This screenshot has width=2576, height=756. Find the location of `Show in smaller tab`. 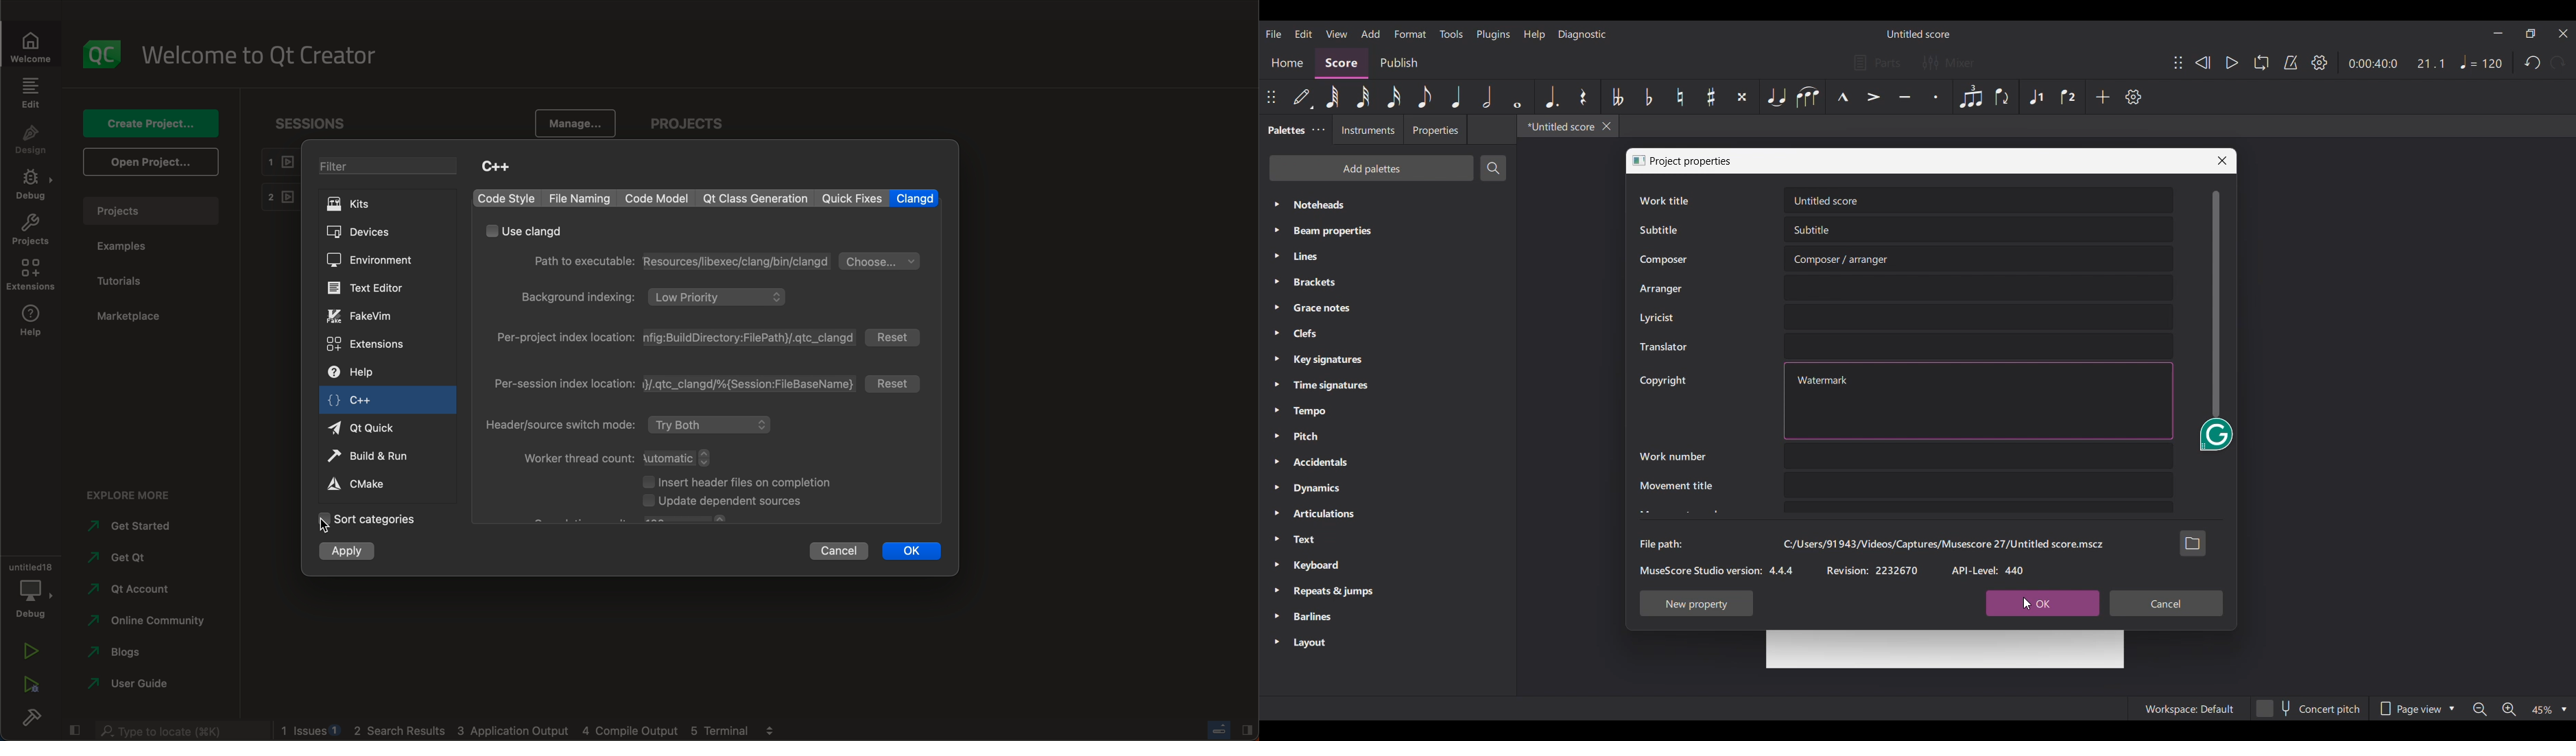

Show in smaller tab is located at coordinates (2531, 33).